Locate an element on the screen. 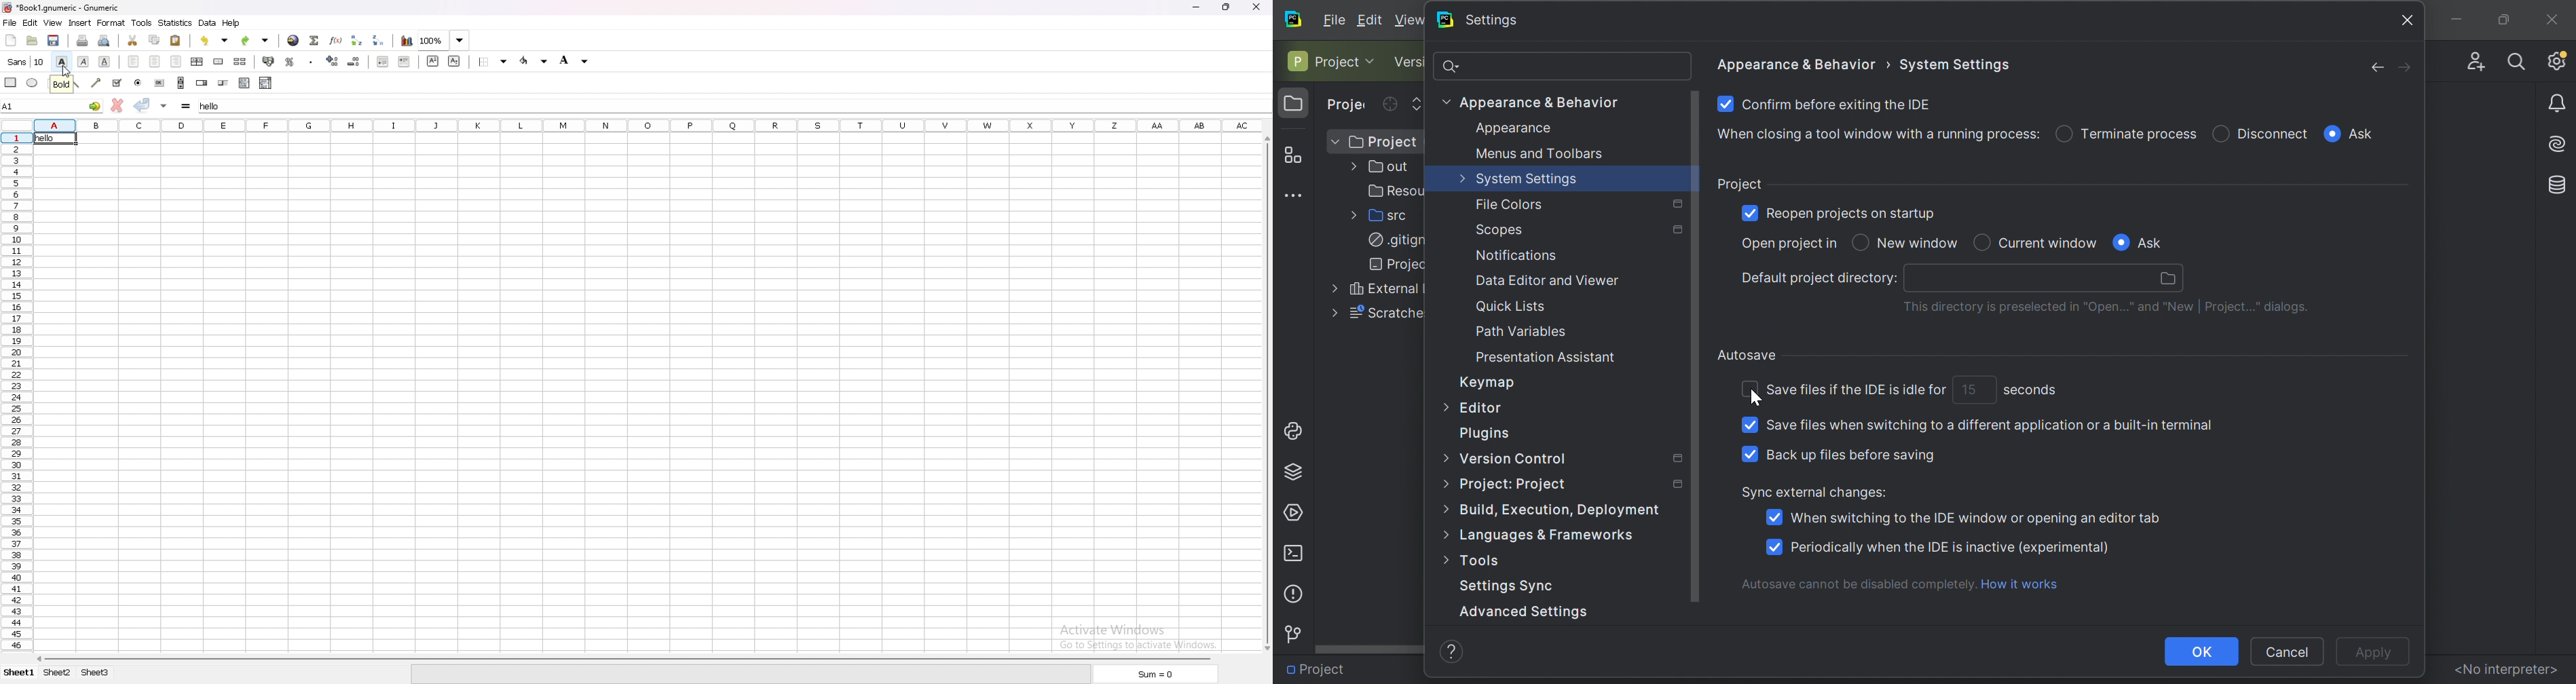  Disconnect is located at coordinates (2275, 133).